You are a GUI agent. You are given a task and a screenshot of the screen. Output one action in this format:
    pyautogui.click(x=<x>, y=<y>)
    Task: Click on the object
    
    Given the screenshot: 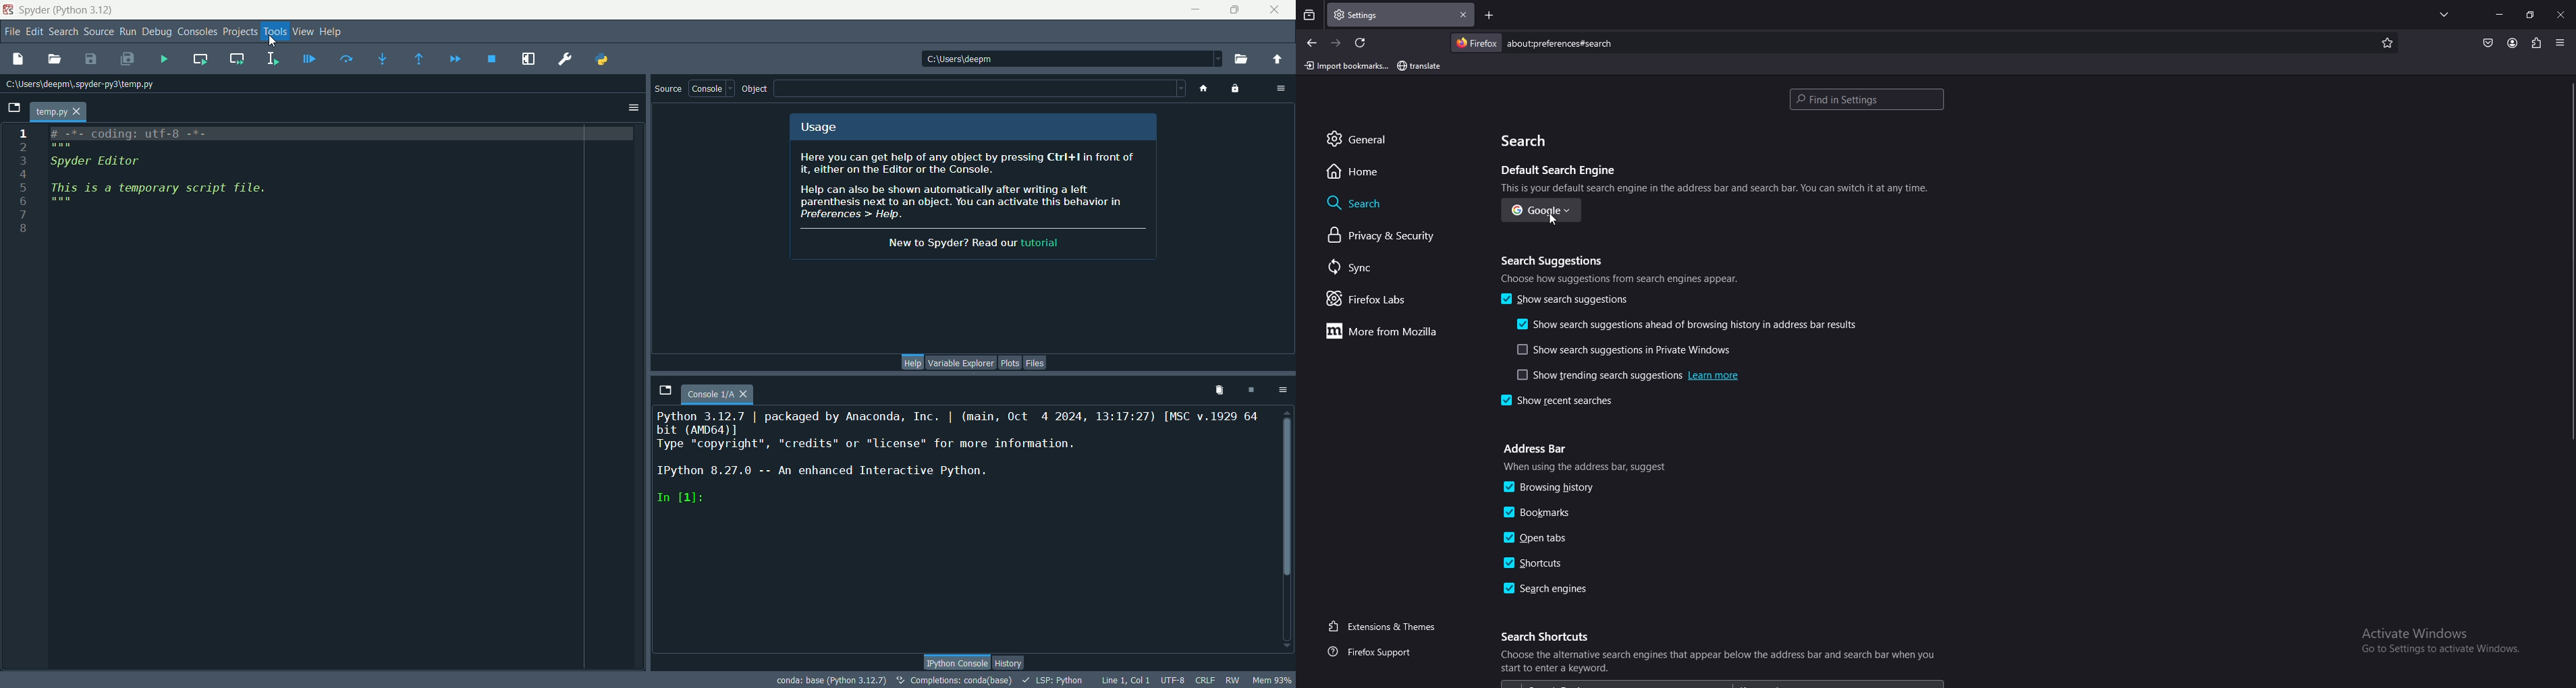 What is the action you would take?
    pyautogui.click(x=759, y=90)
    